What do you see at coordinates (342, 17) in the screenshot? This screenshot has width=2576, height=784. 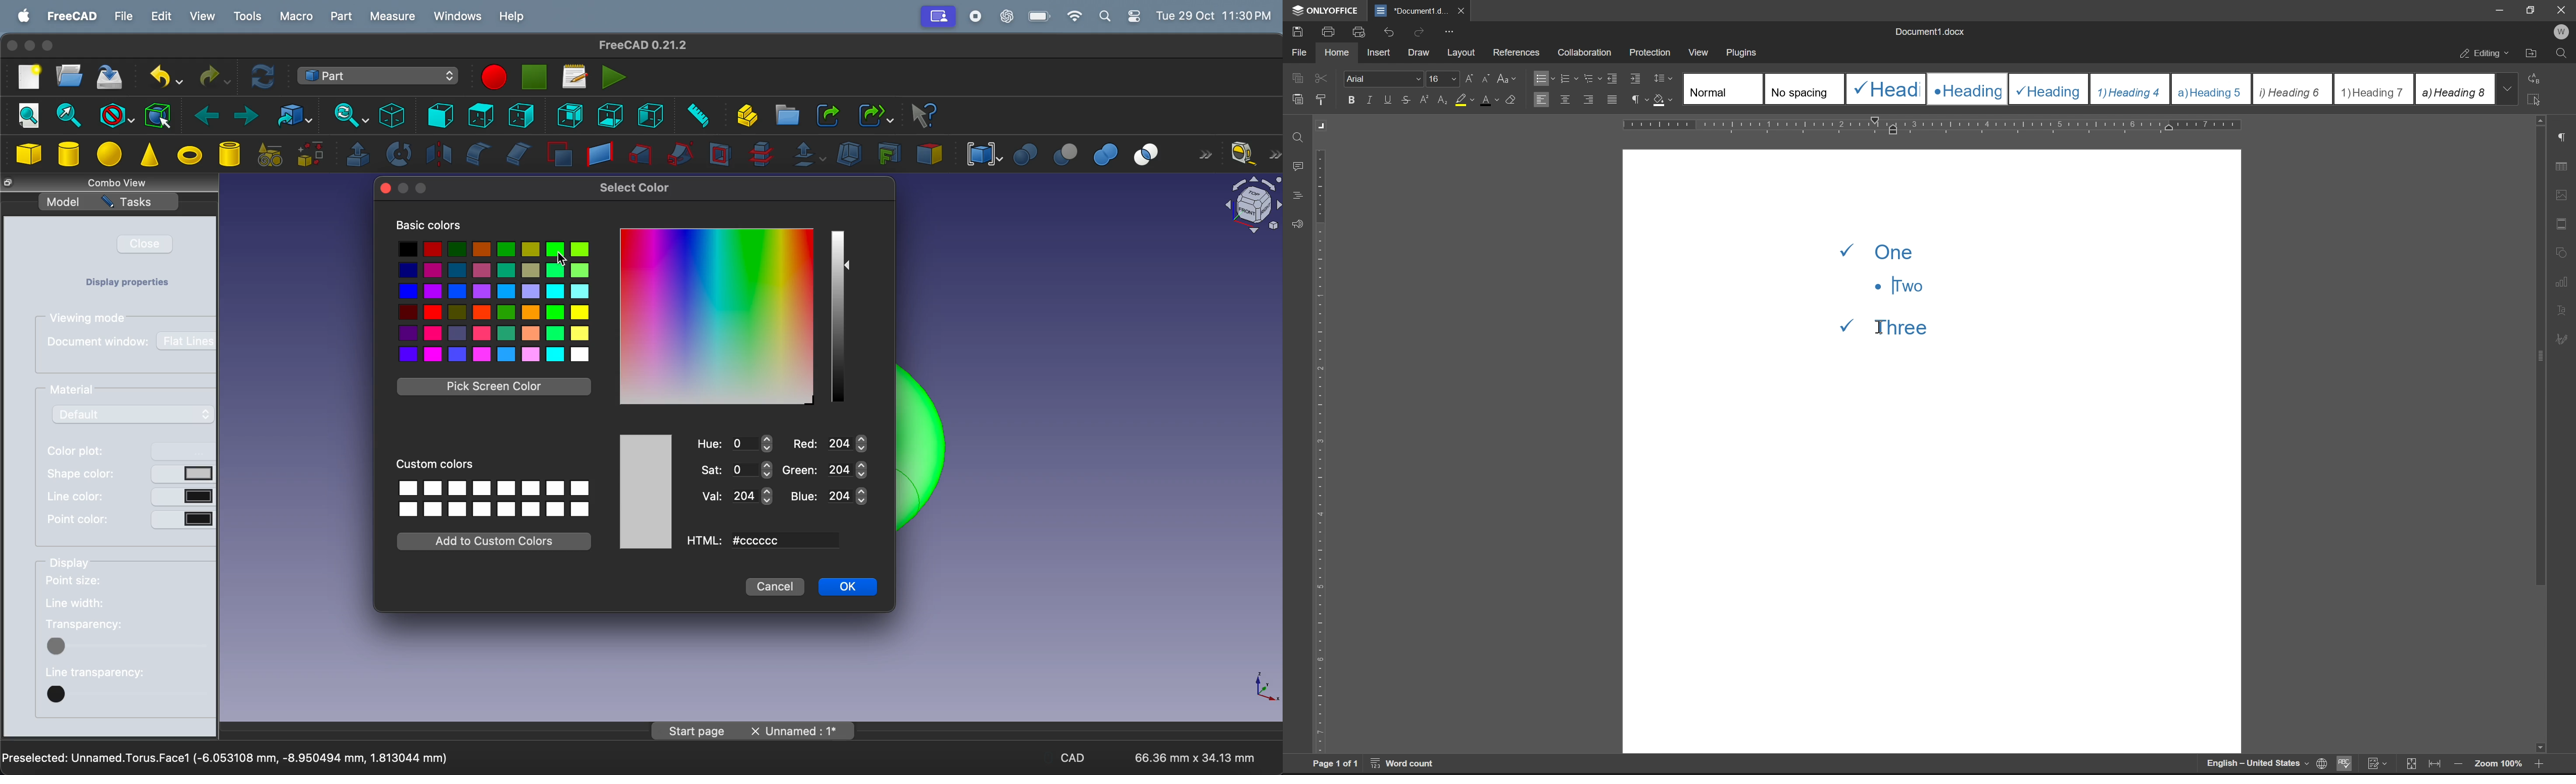 I see `part` at bounding box center [342, 17].